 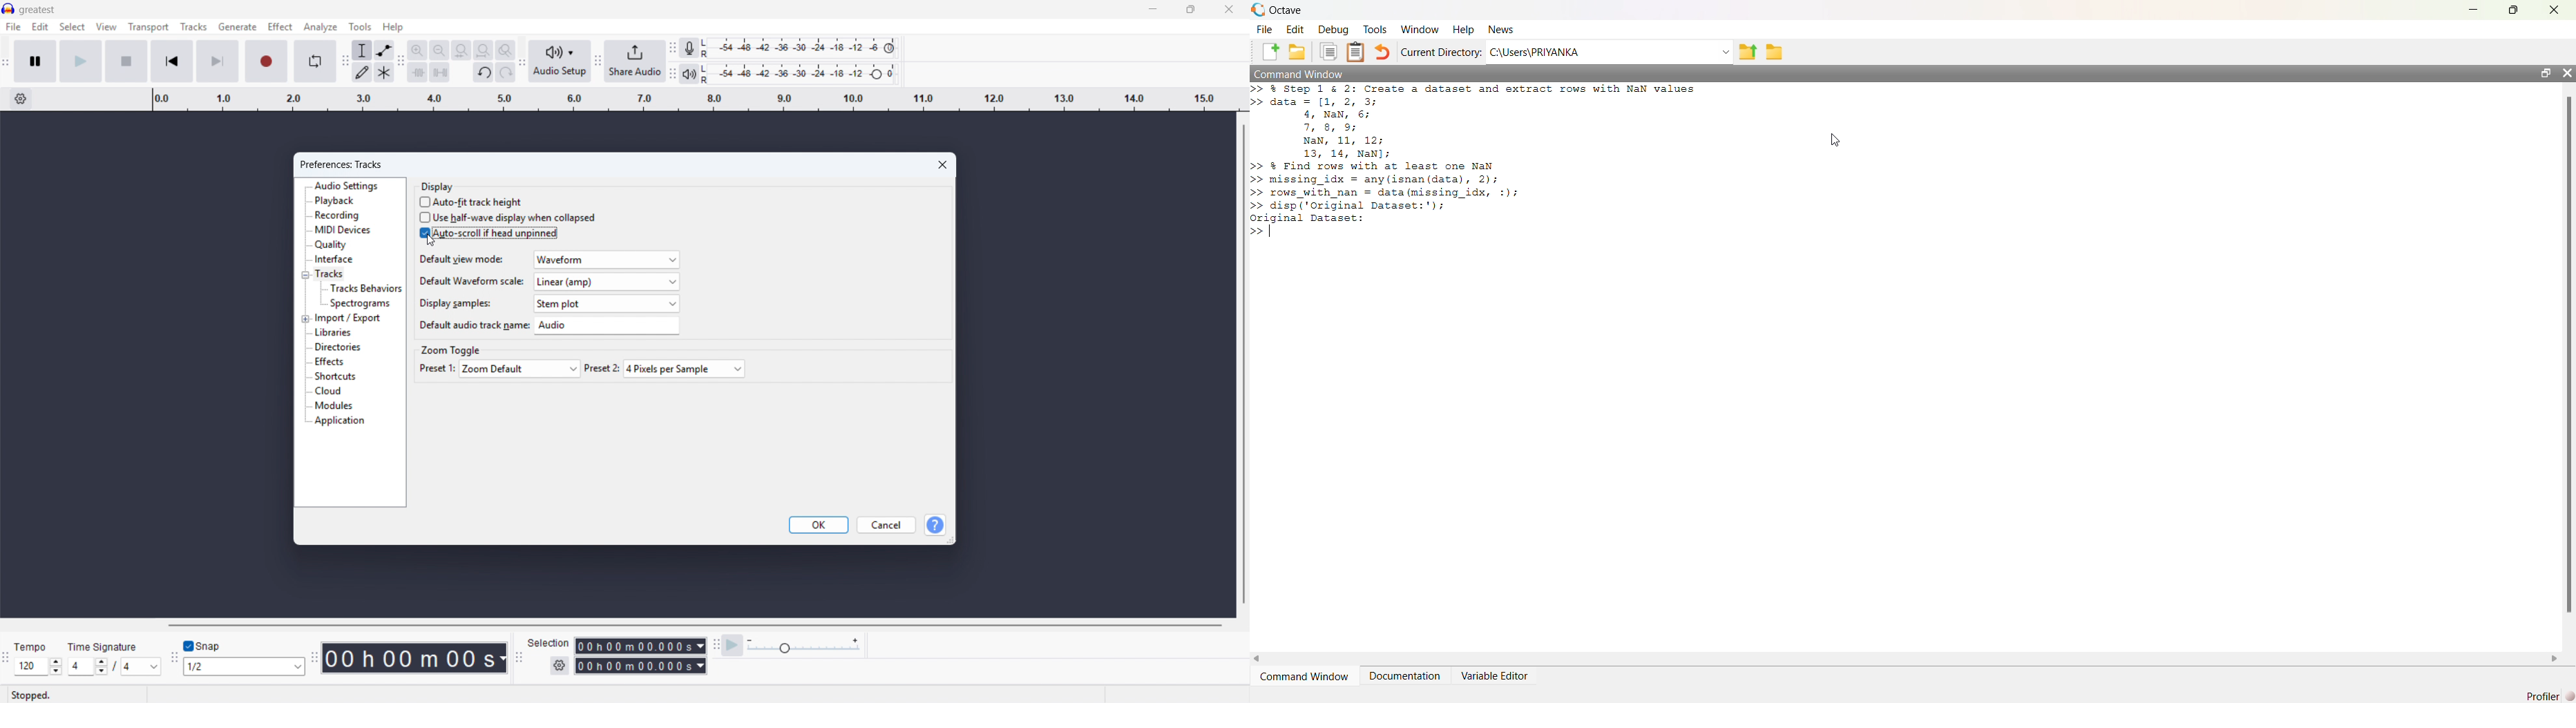 I want to click on Playback level , so click(x=804, y=73).